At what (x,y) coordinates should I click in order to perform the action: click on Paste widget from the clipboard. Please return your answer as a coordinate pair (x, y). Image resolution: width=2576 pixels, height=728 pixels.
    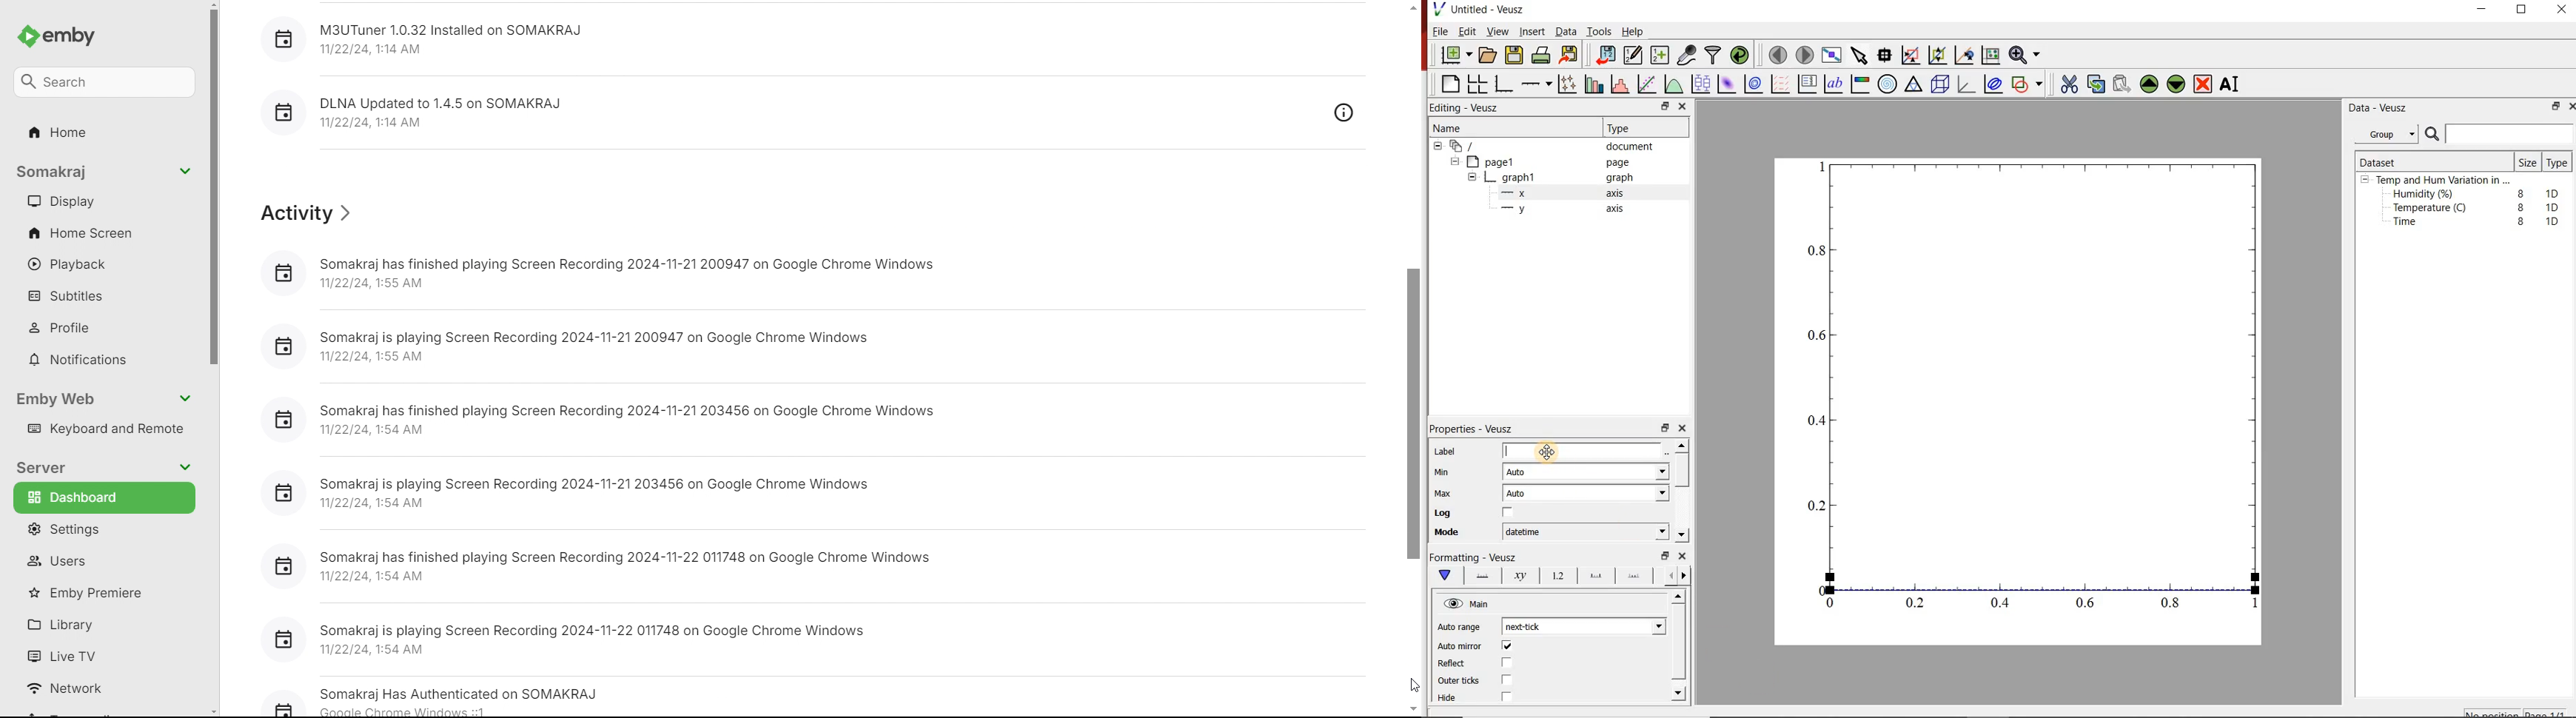
    Looking at the image, I should click on (2123, 83).